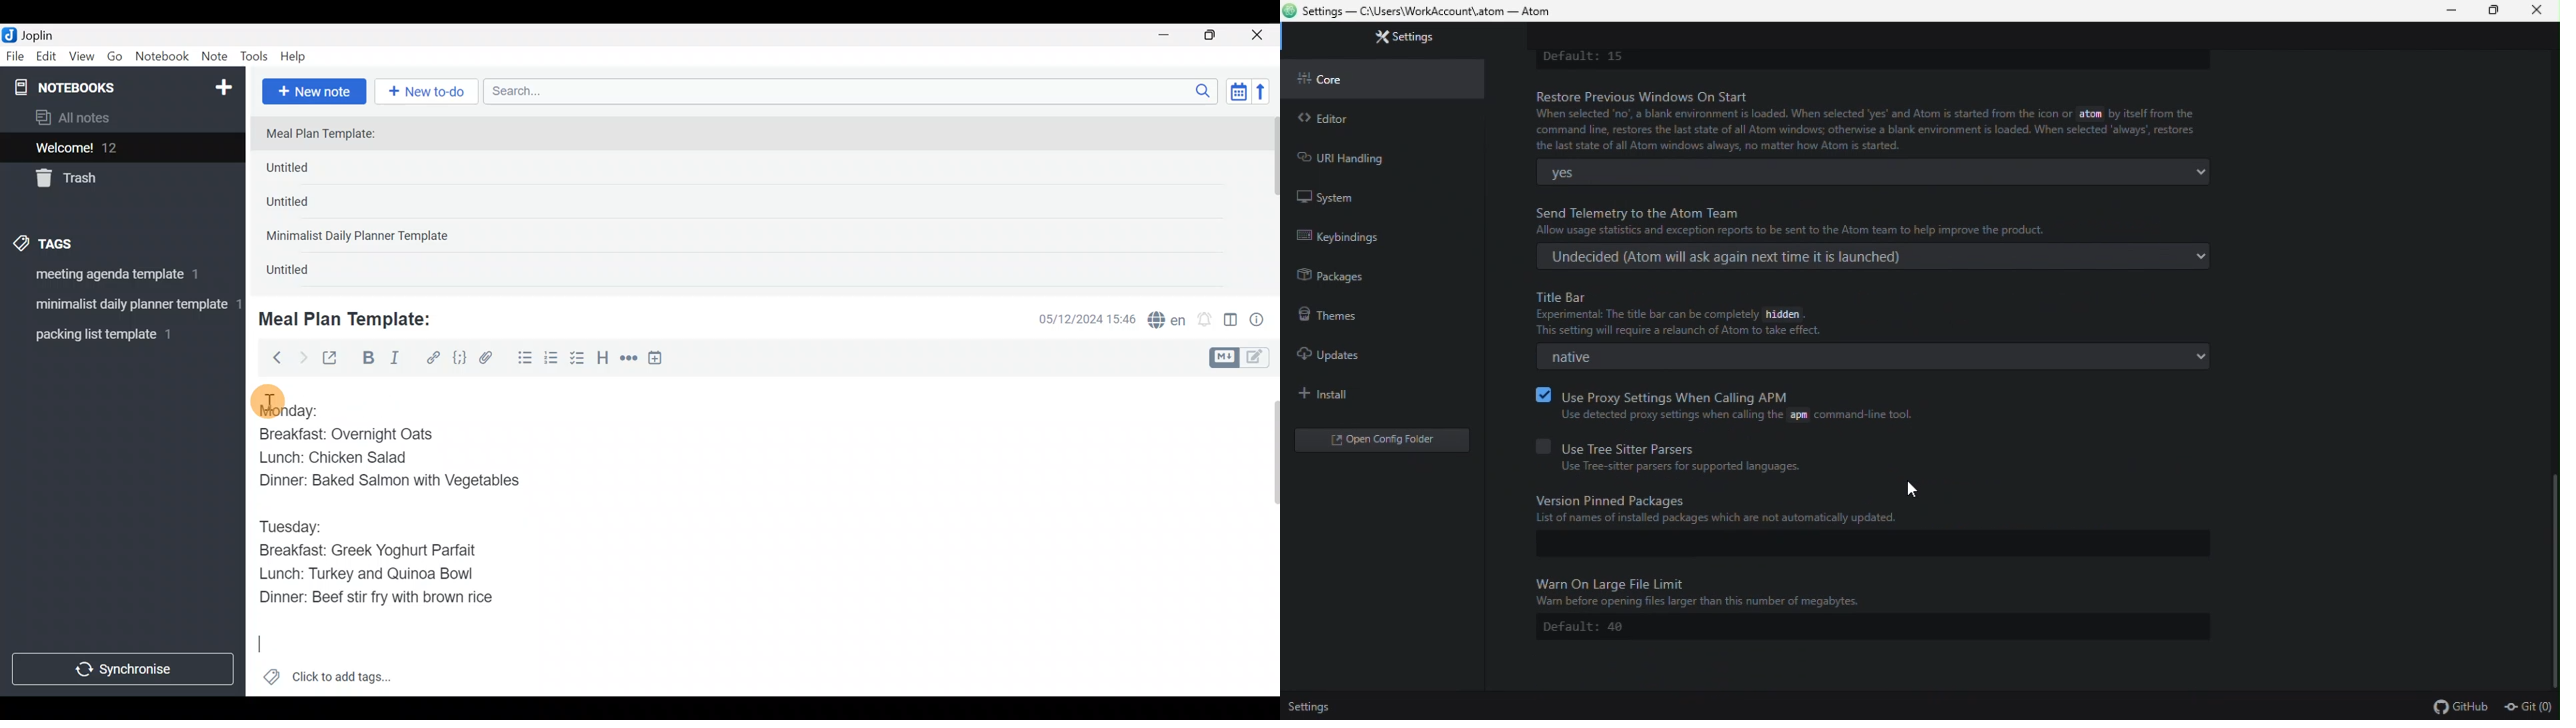  What do you see at coordinates (283, 413) in the screenshot?
I see `Monday:` at bounding box center [283, 413].